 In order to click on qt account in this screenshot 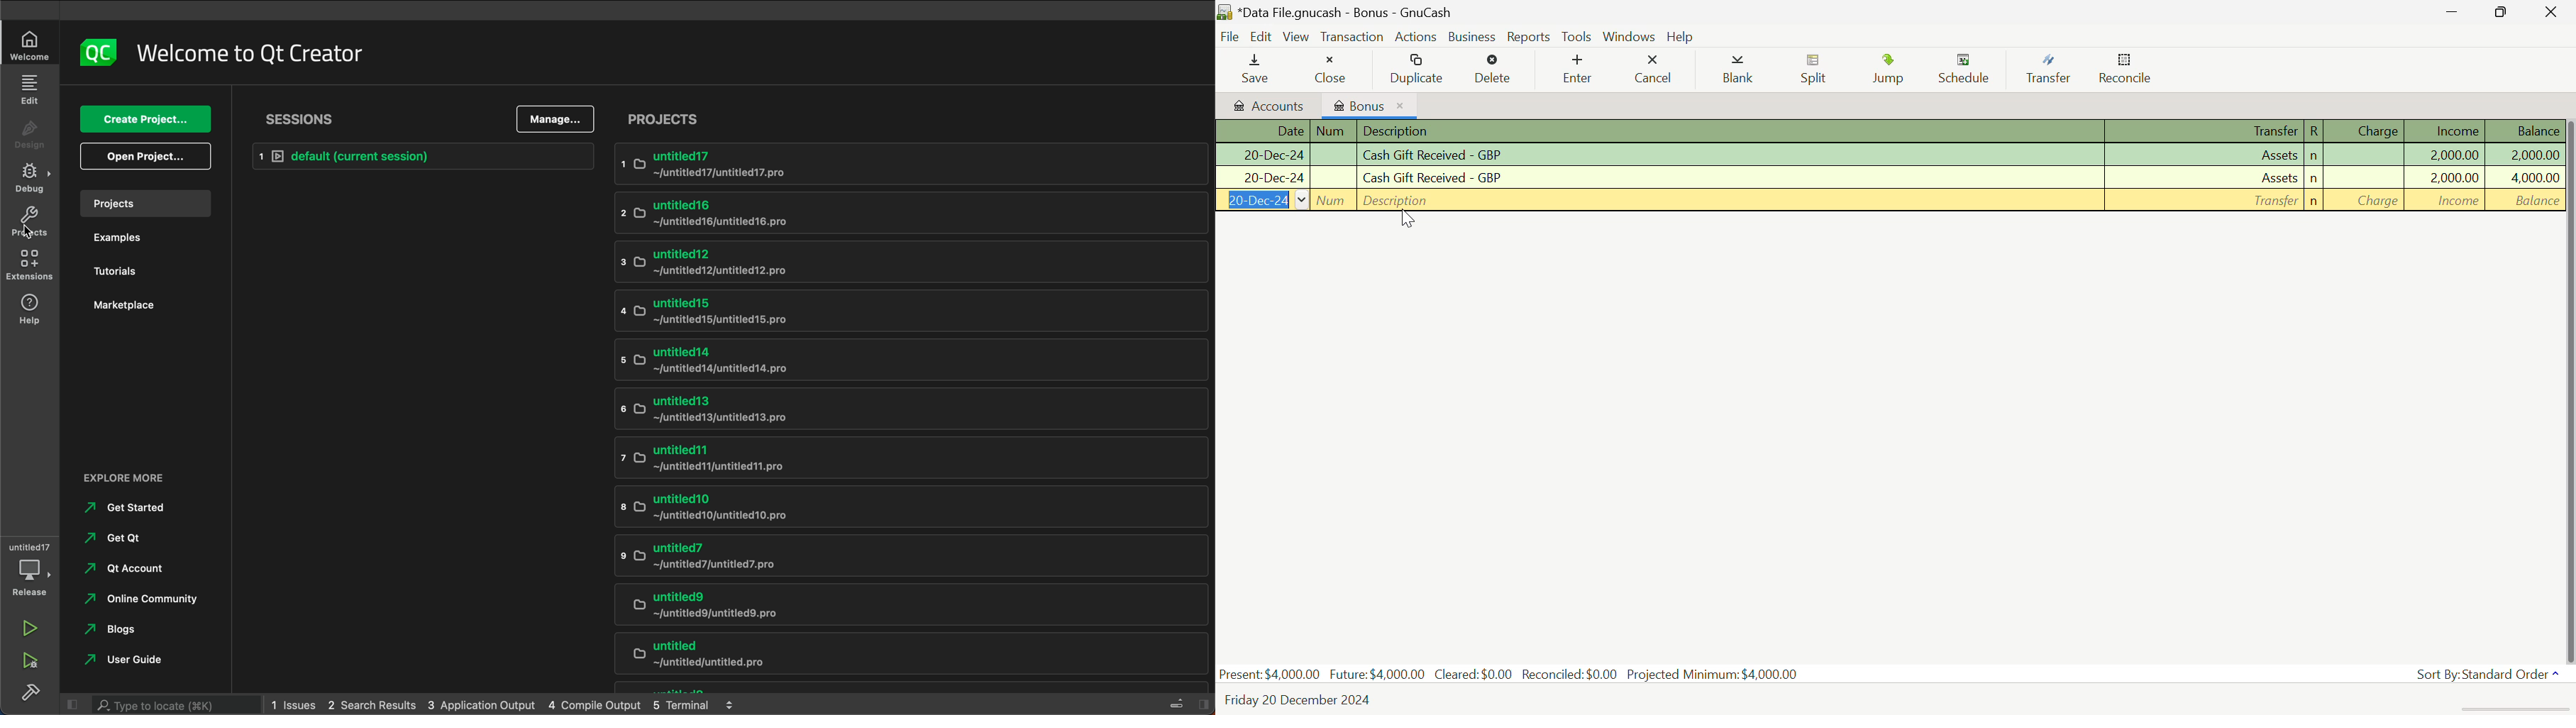, I will do `click(130, 568)`.